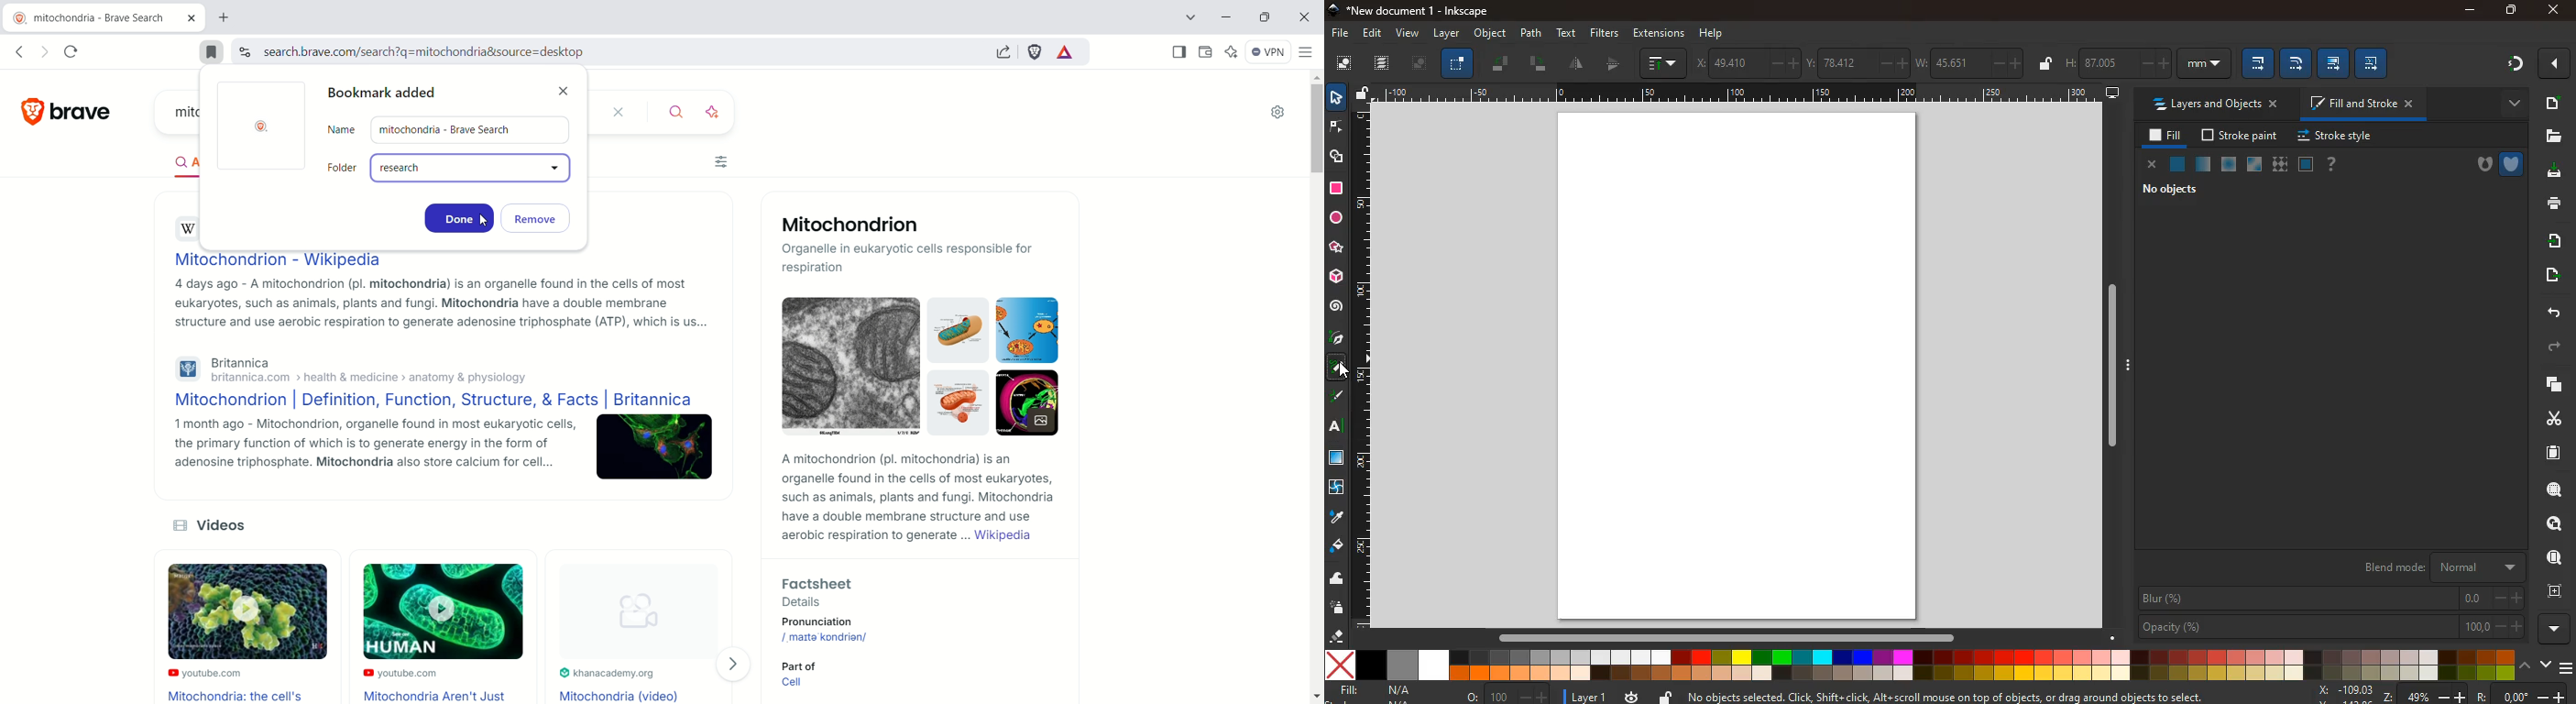  Describe the element at coordinates (1492, 33) in the screenshot. I see `object` at that location.